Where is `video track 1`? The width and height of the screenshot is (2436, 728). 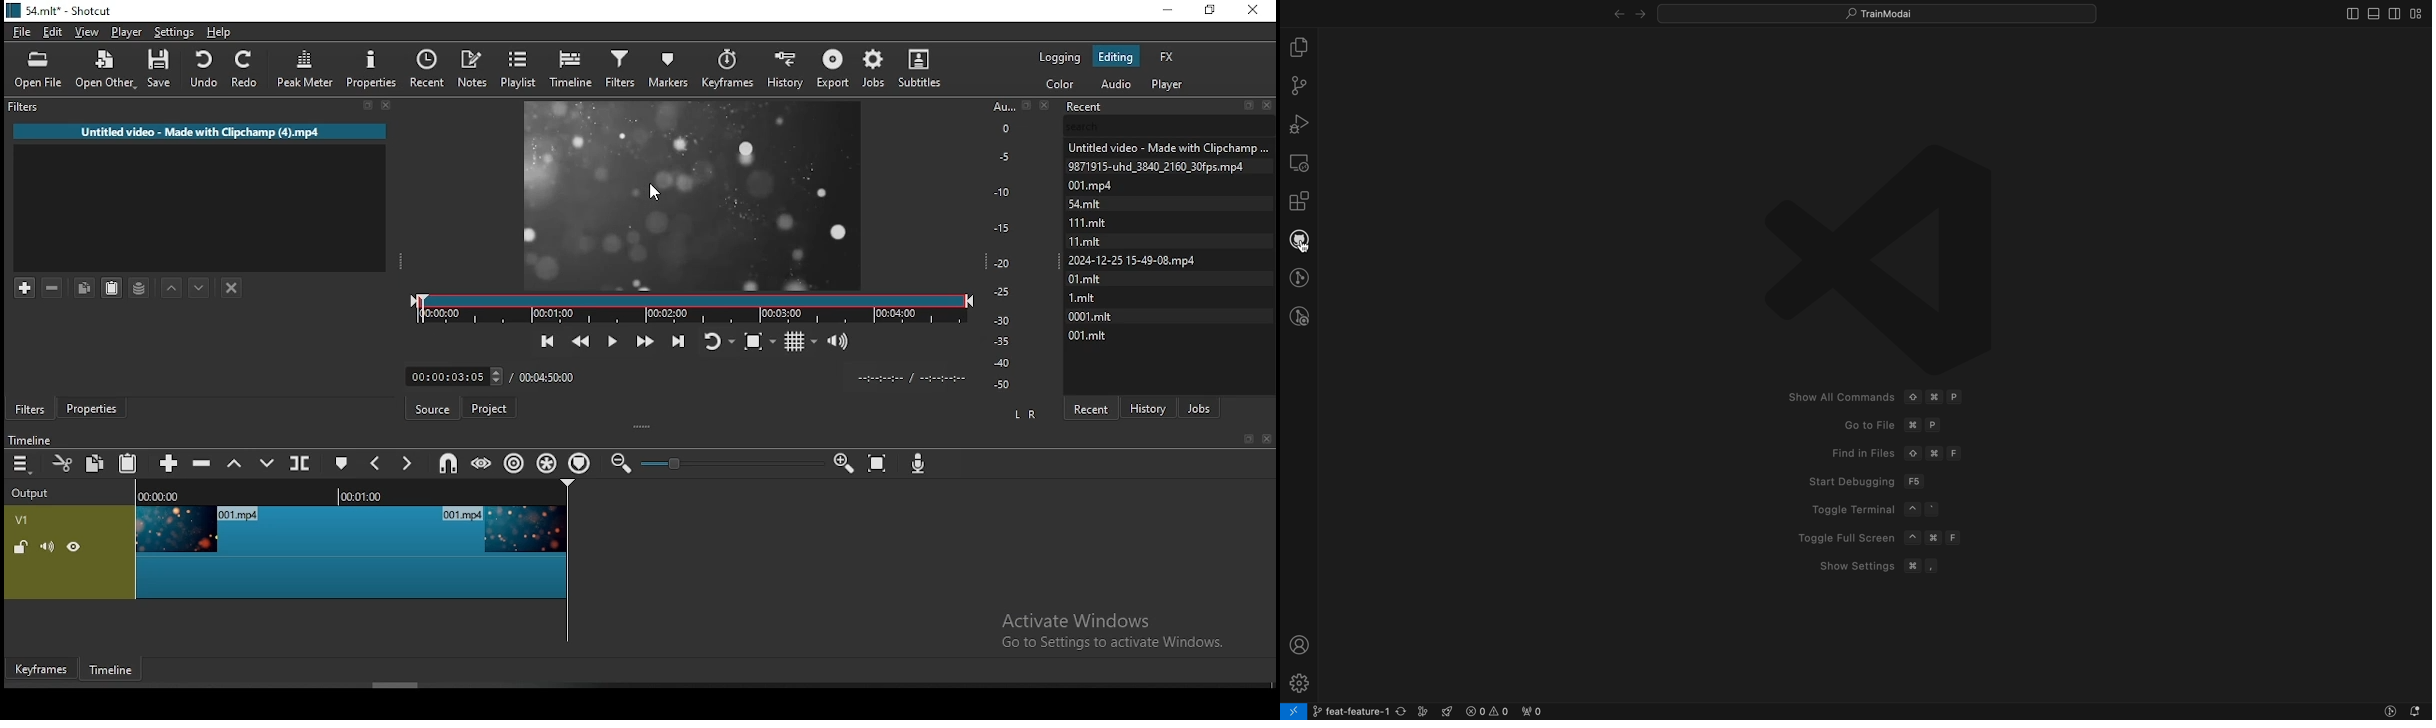
video track 1 is located at coordinates (353, 552).